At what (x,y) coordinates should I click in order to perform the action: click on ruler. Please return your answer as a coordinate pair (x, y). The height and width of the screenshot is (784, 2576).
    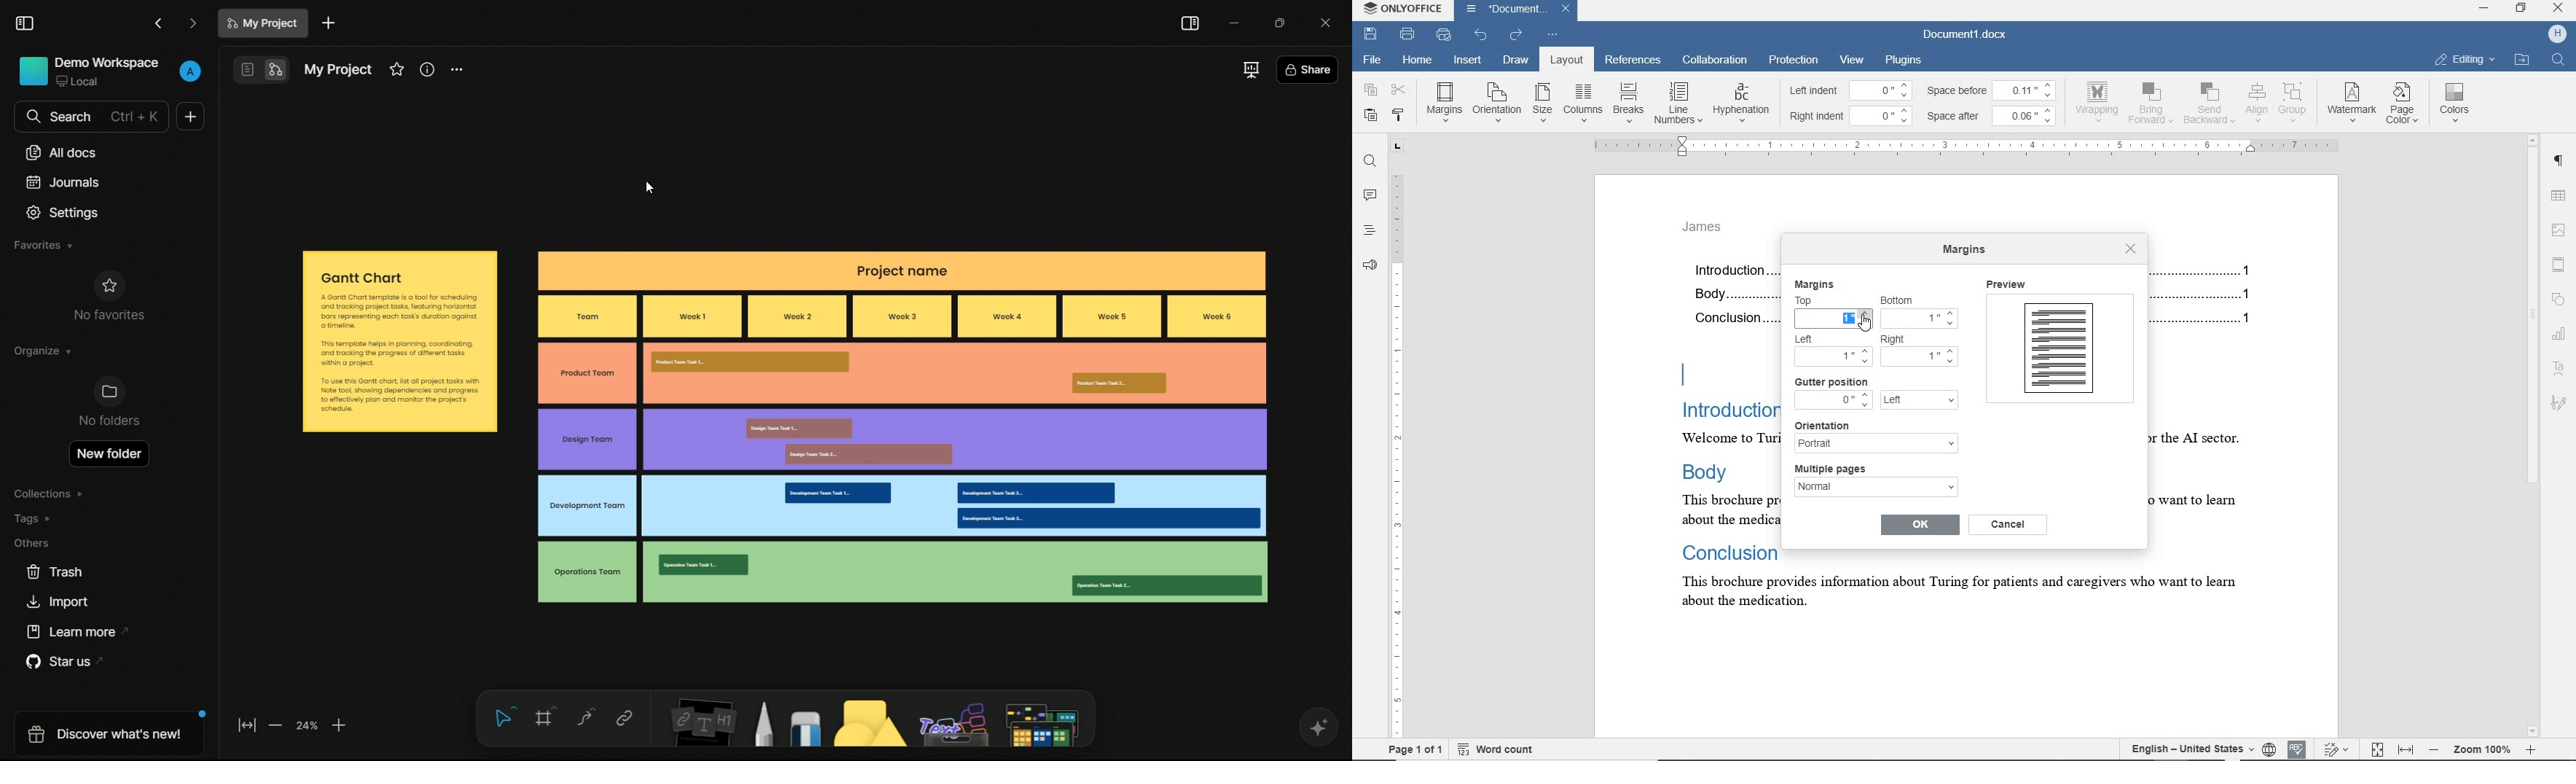
    Looking at the image, I should click on (1397, 437).